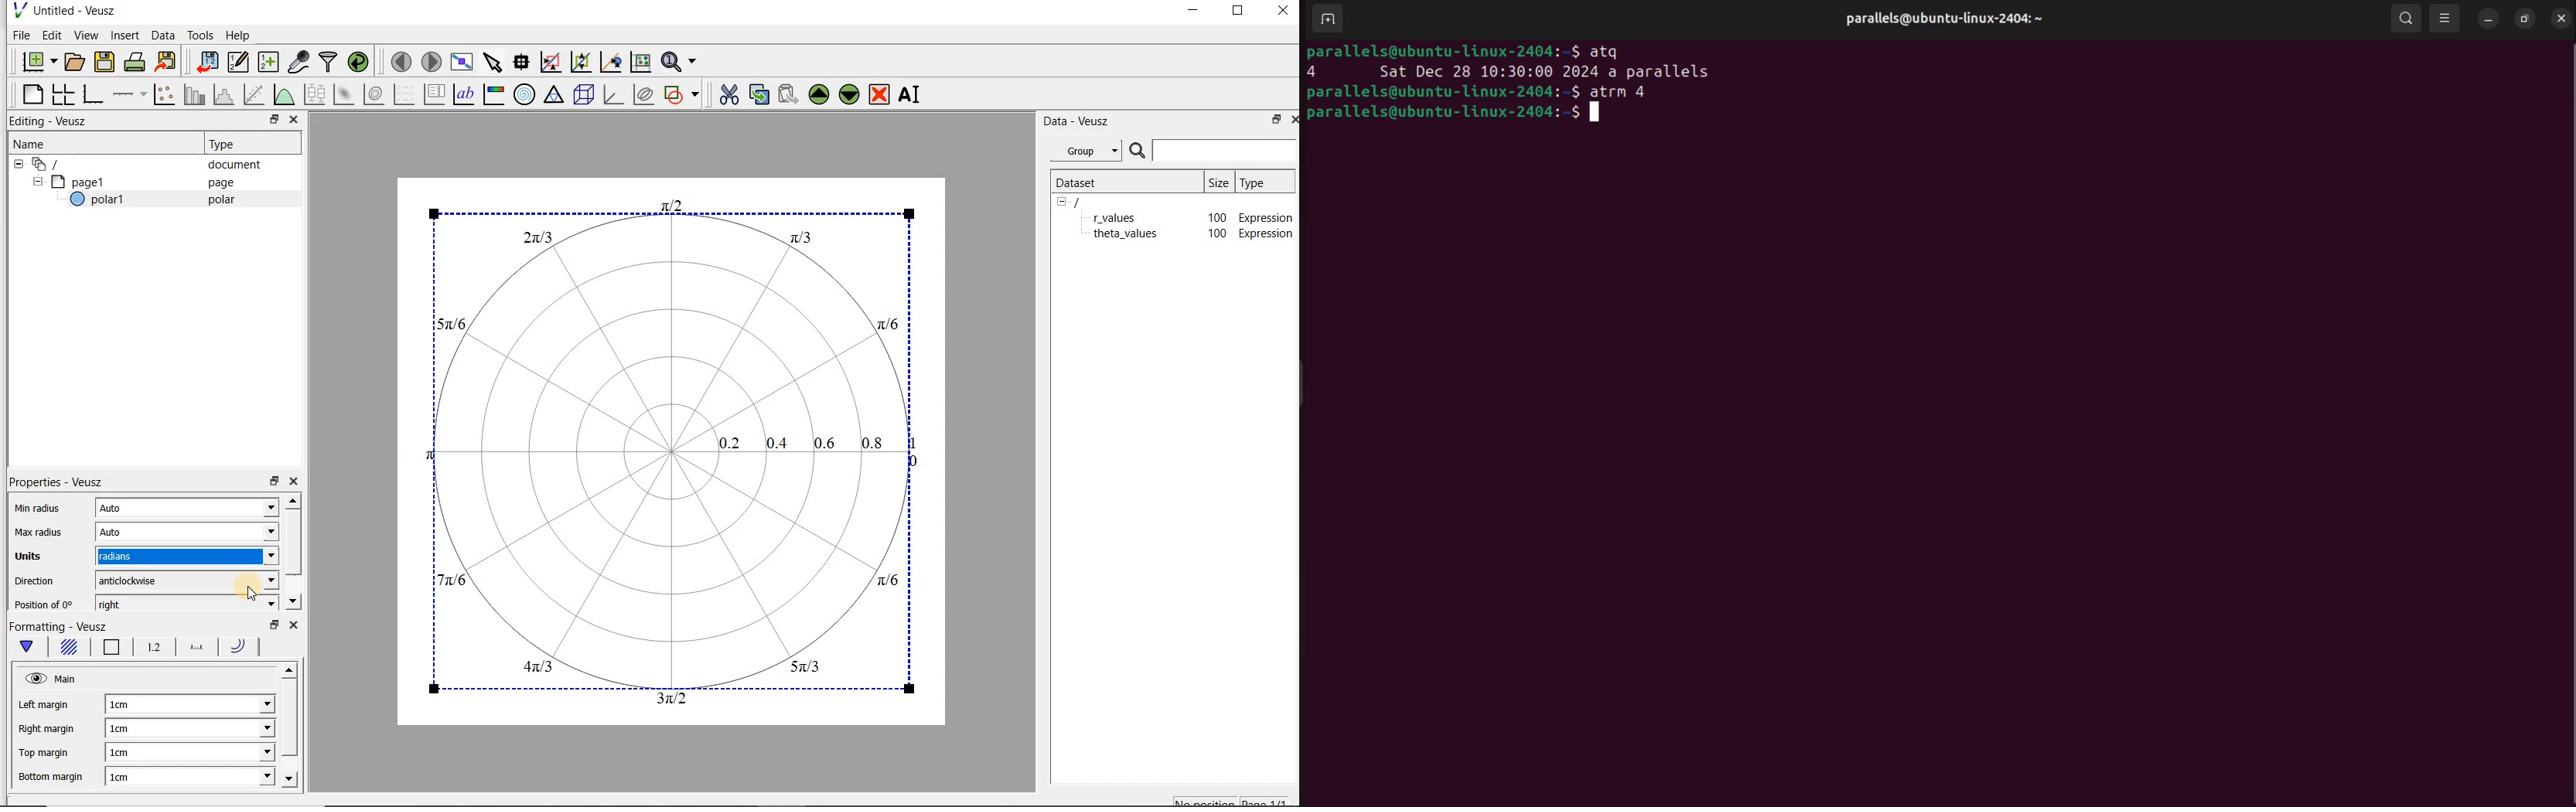  I want to click on Zoom functions menu, so click(680, 58).